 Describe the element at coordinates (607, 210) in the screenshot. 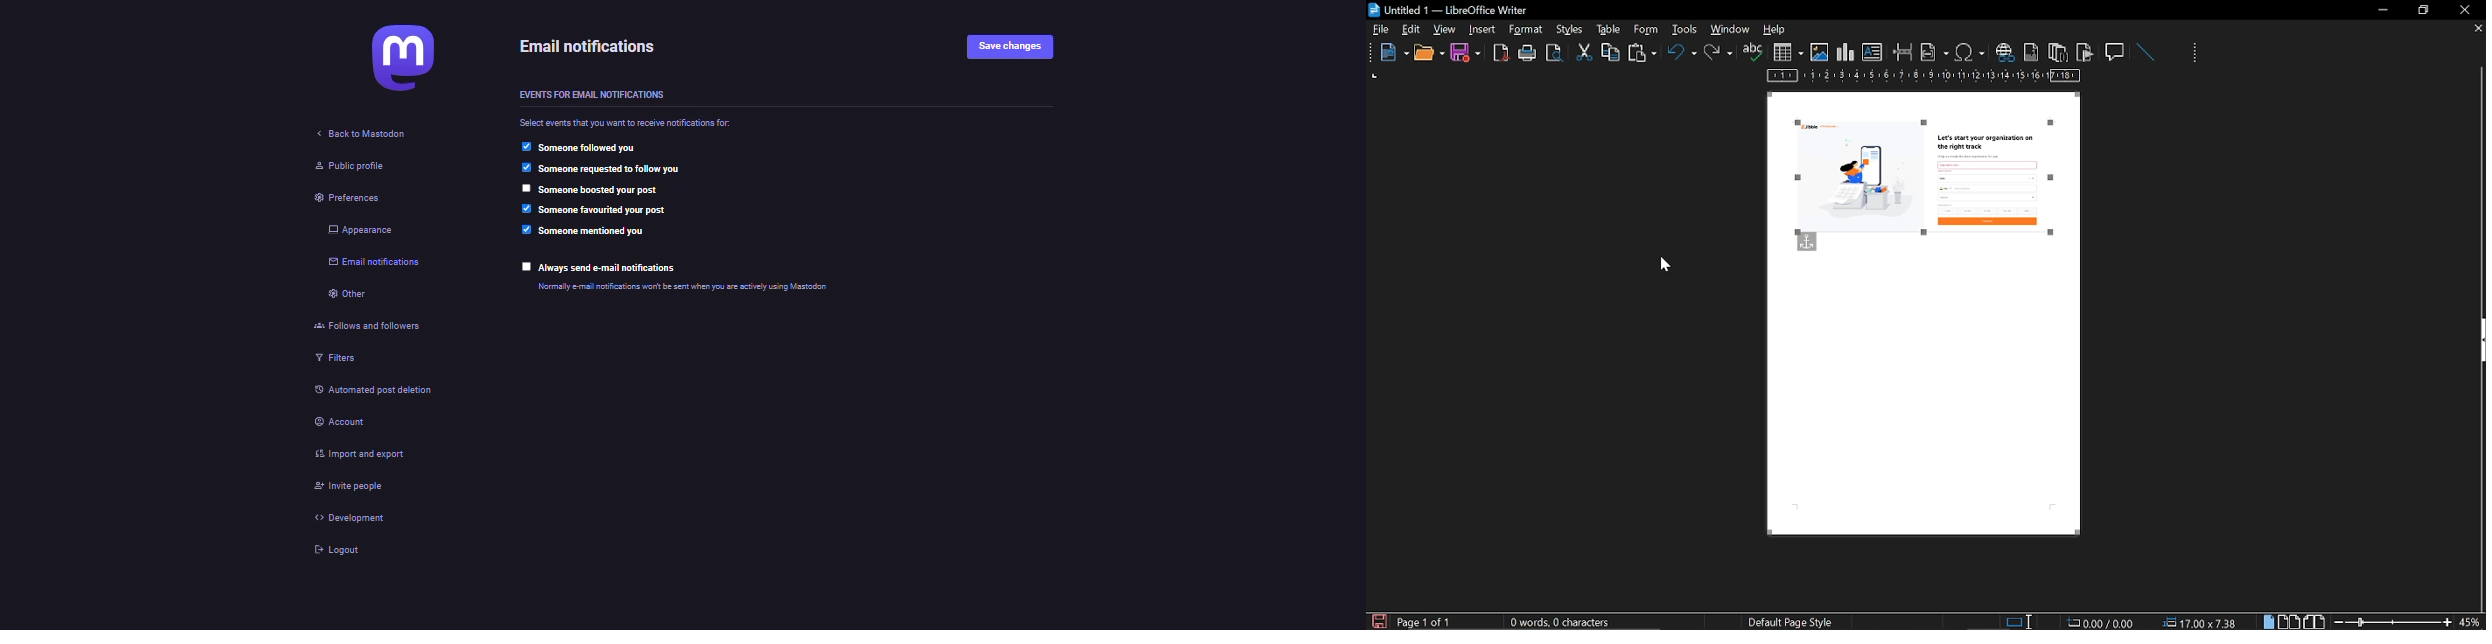

I see `someone favorited your post` at that location.